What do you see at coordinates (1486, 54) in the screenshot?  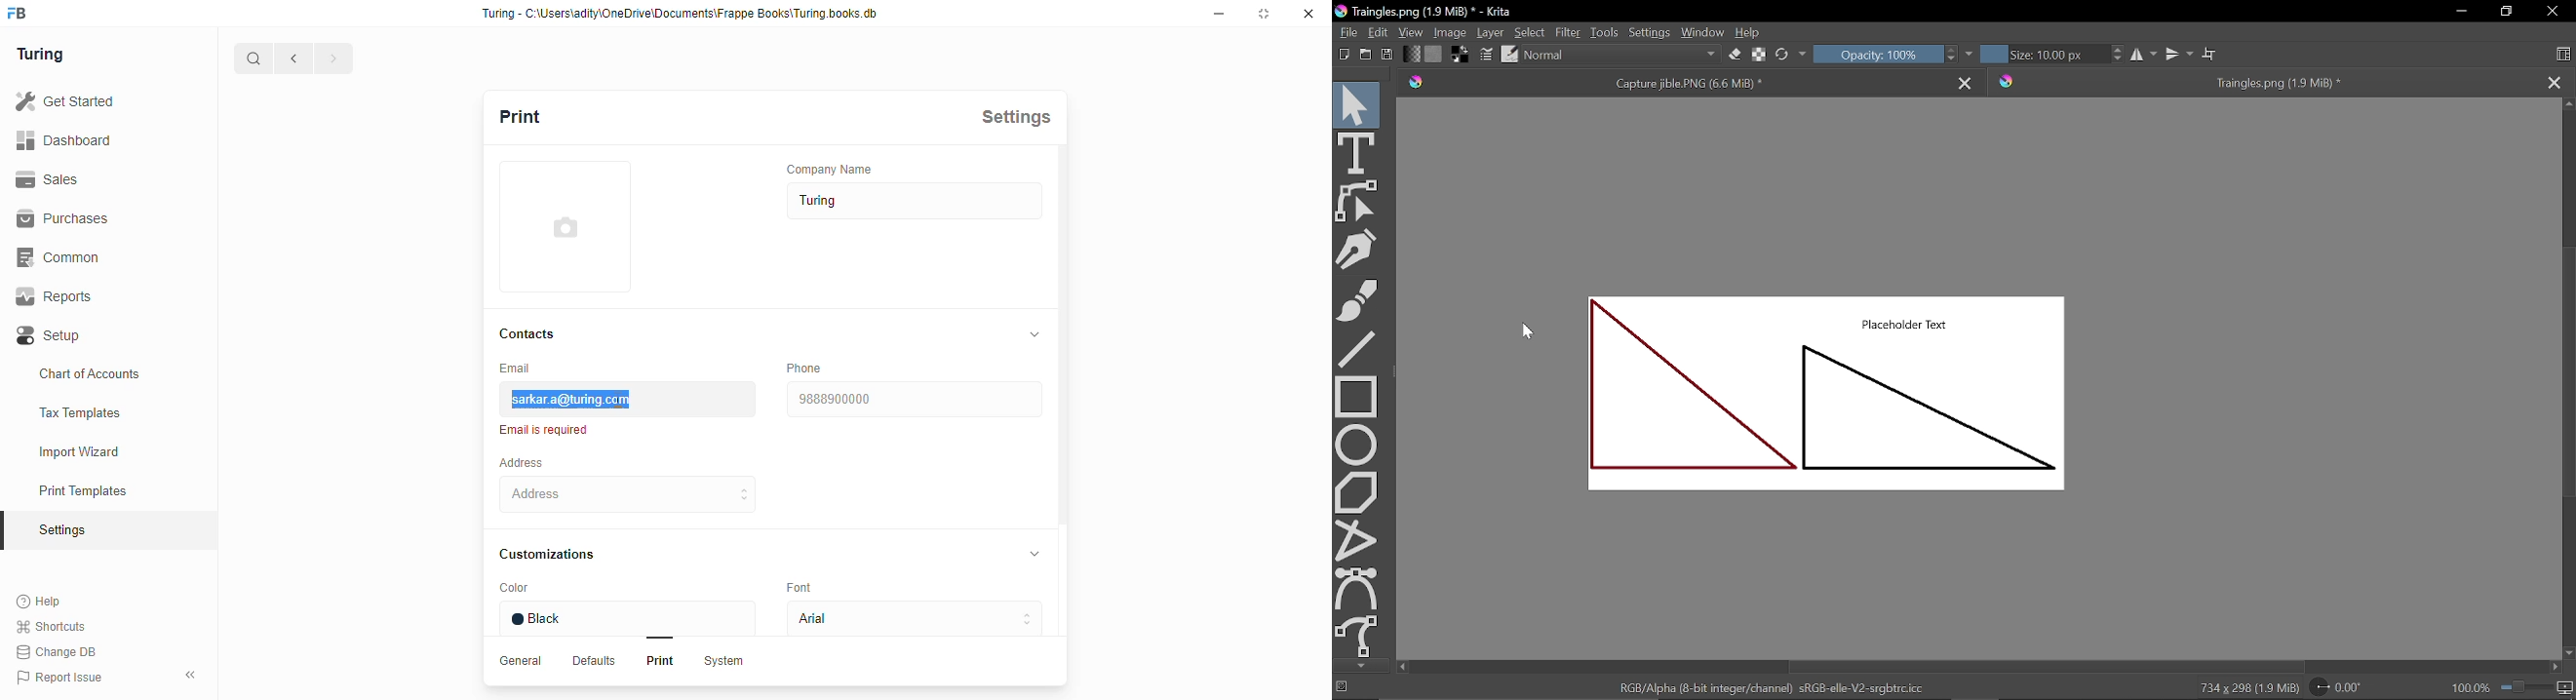 I see `Edit brush settings` at bounding box center [1486, 54].